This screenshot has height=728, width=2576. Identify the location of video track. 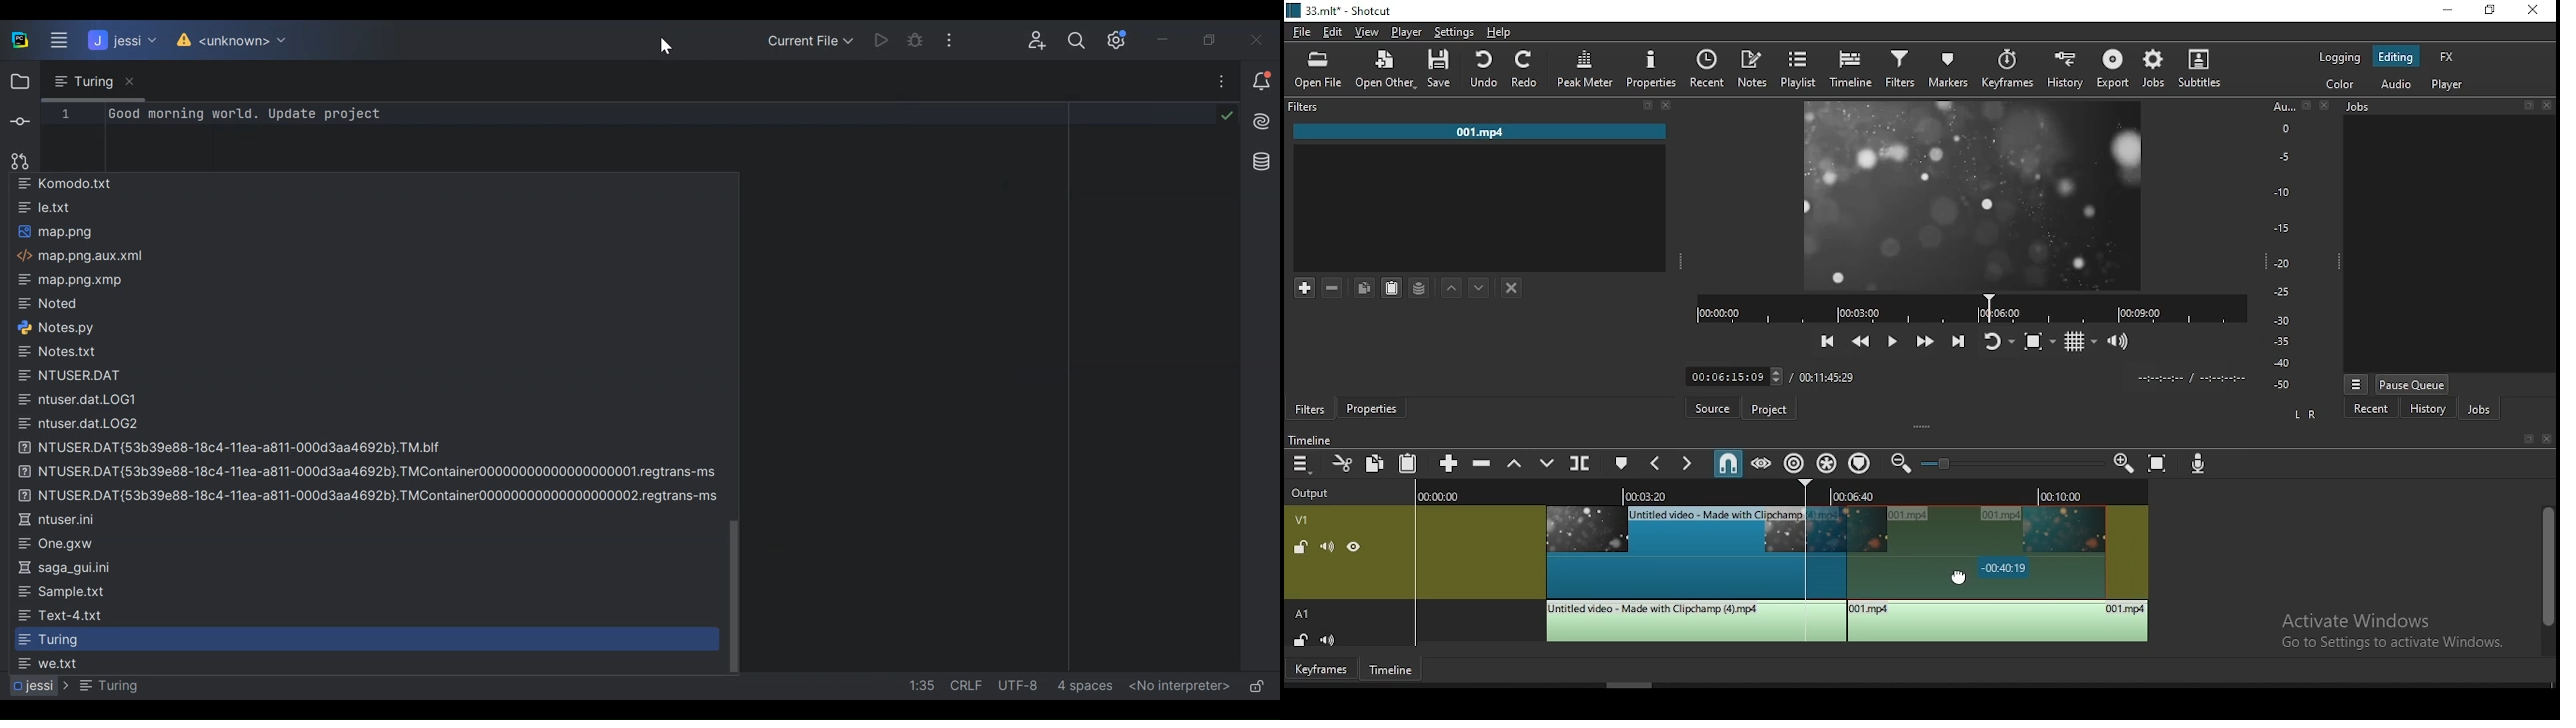
(1311, 522).